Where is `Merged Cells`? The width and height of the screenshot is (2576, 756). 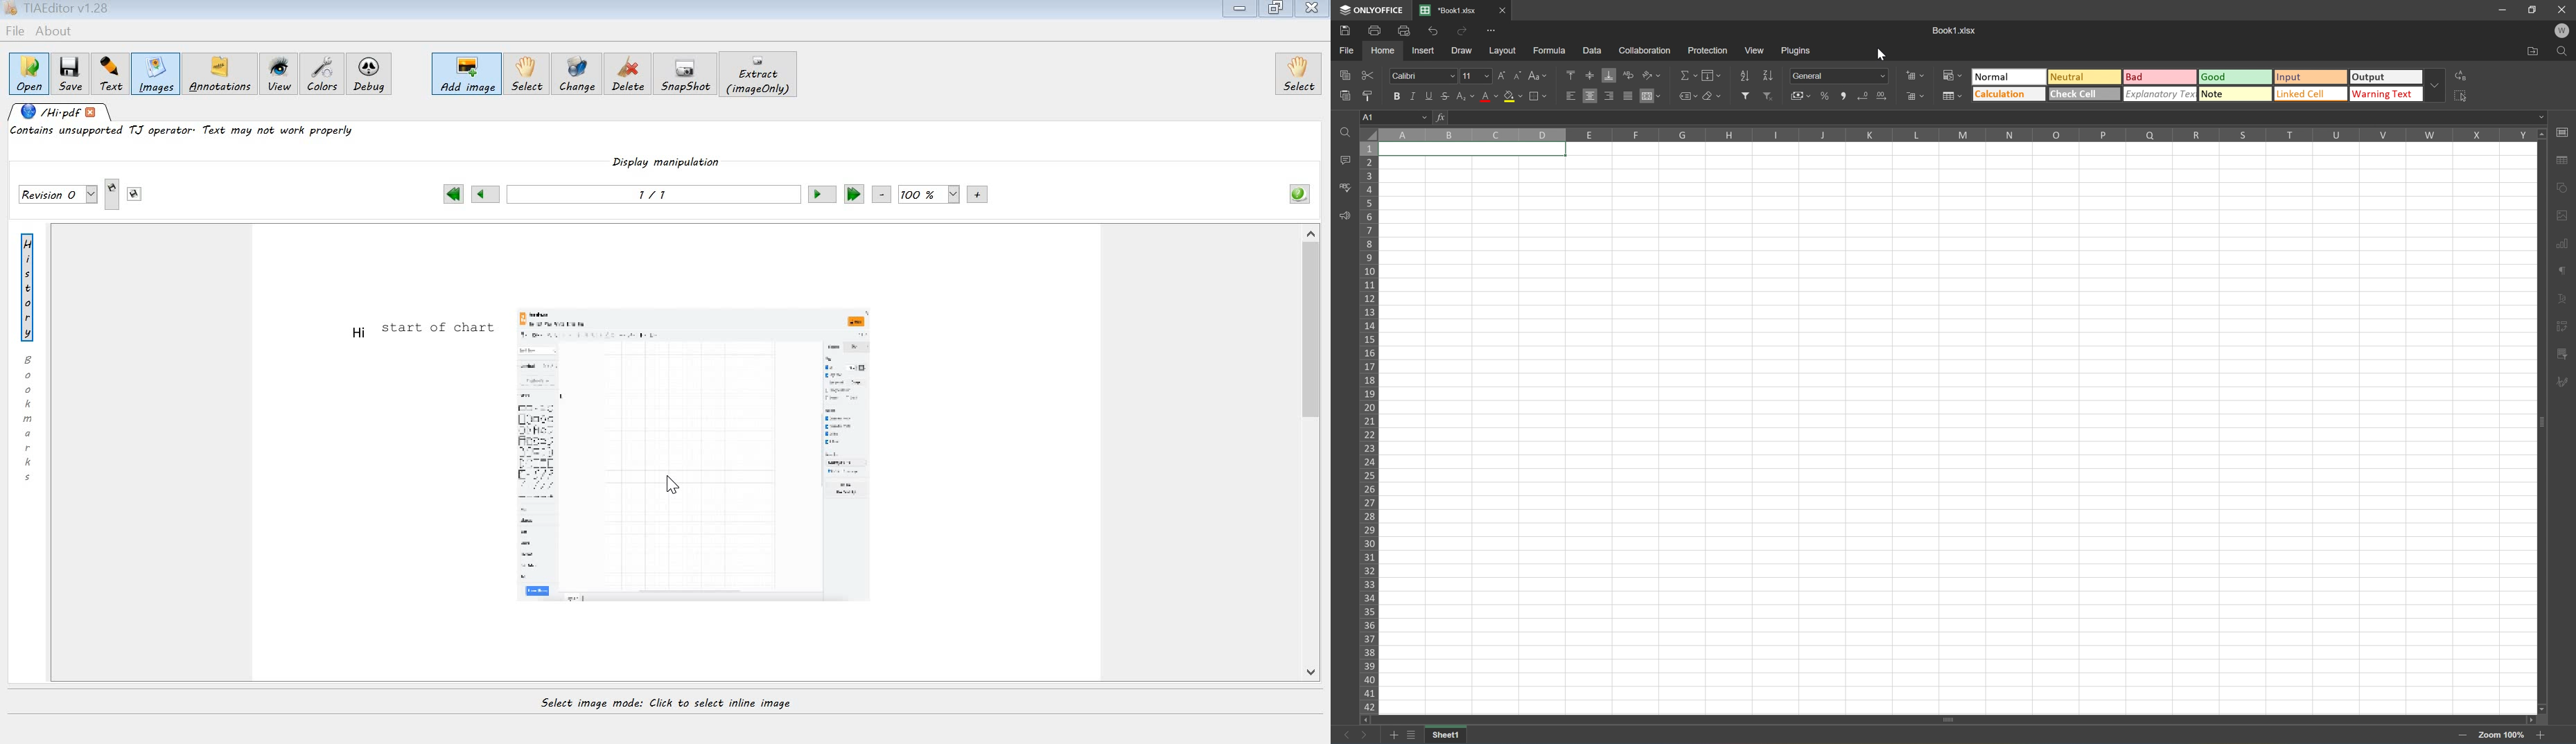 Merged Cells is located at coordinates (1472, 150).